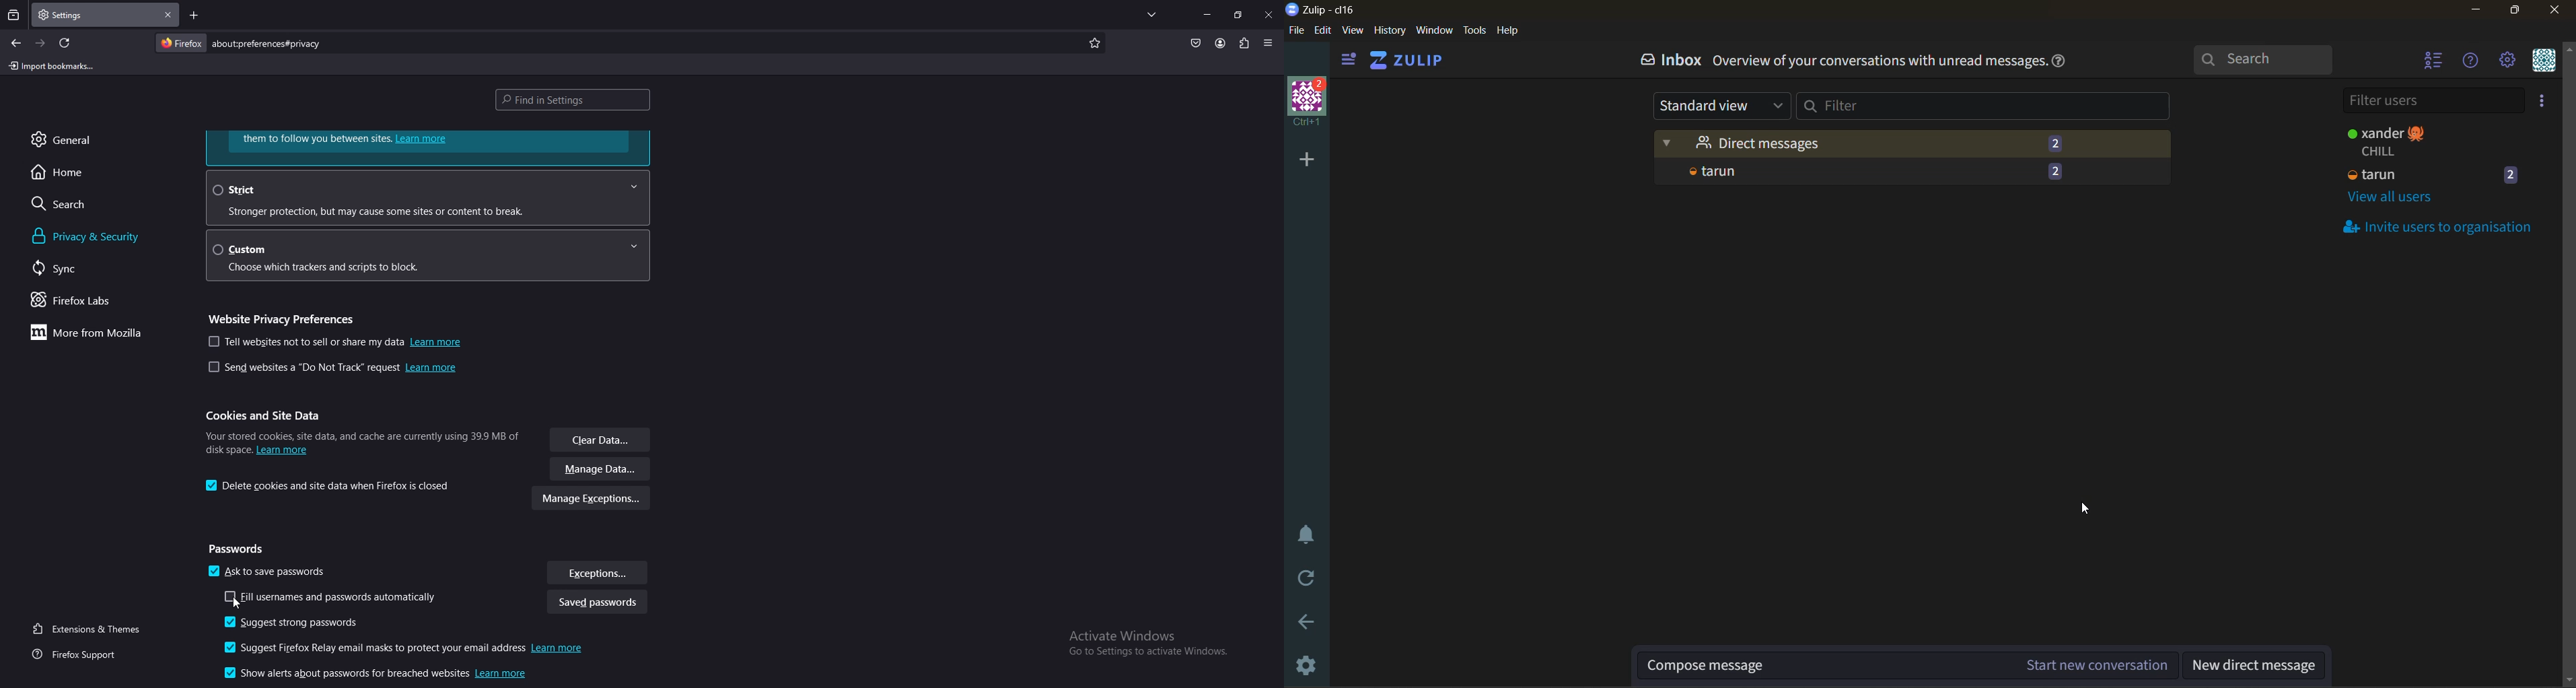  I want to click on application menu, so click(1269, 41).